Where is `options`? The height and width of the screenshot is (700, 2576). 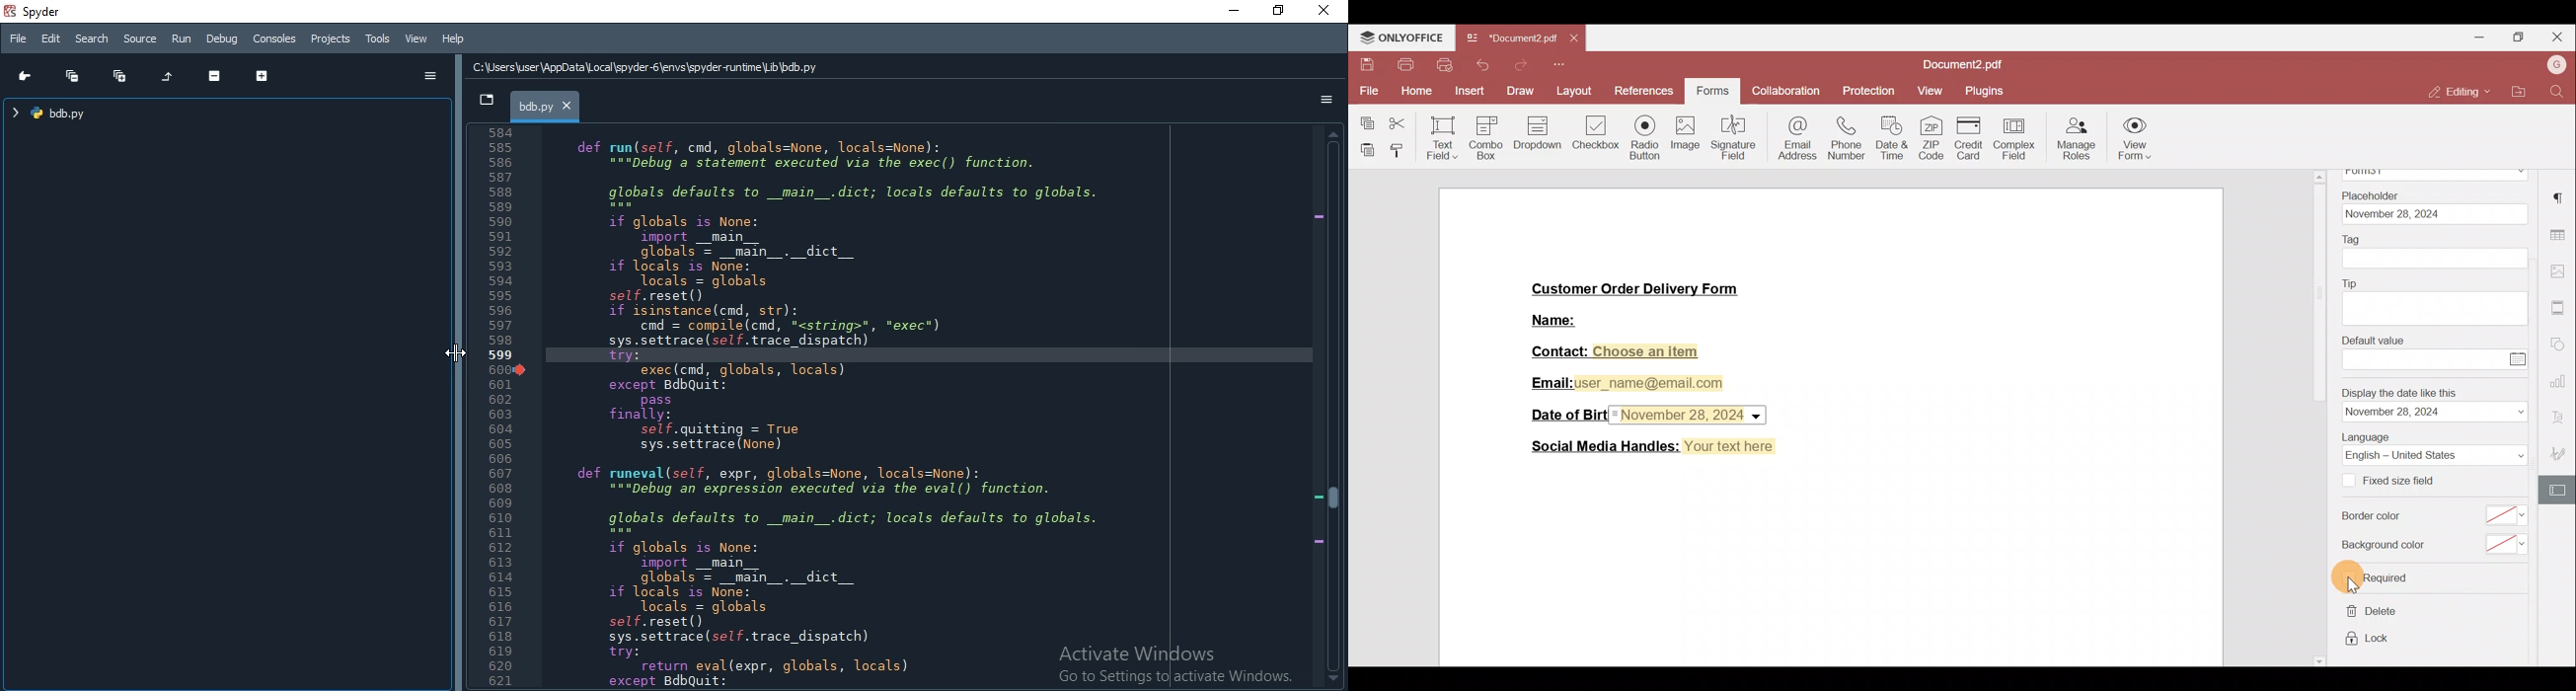 options is located at coordinates (1328, 103).